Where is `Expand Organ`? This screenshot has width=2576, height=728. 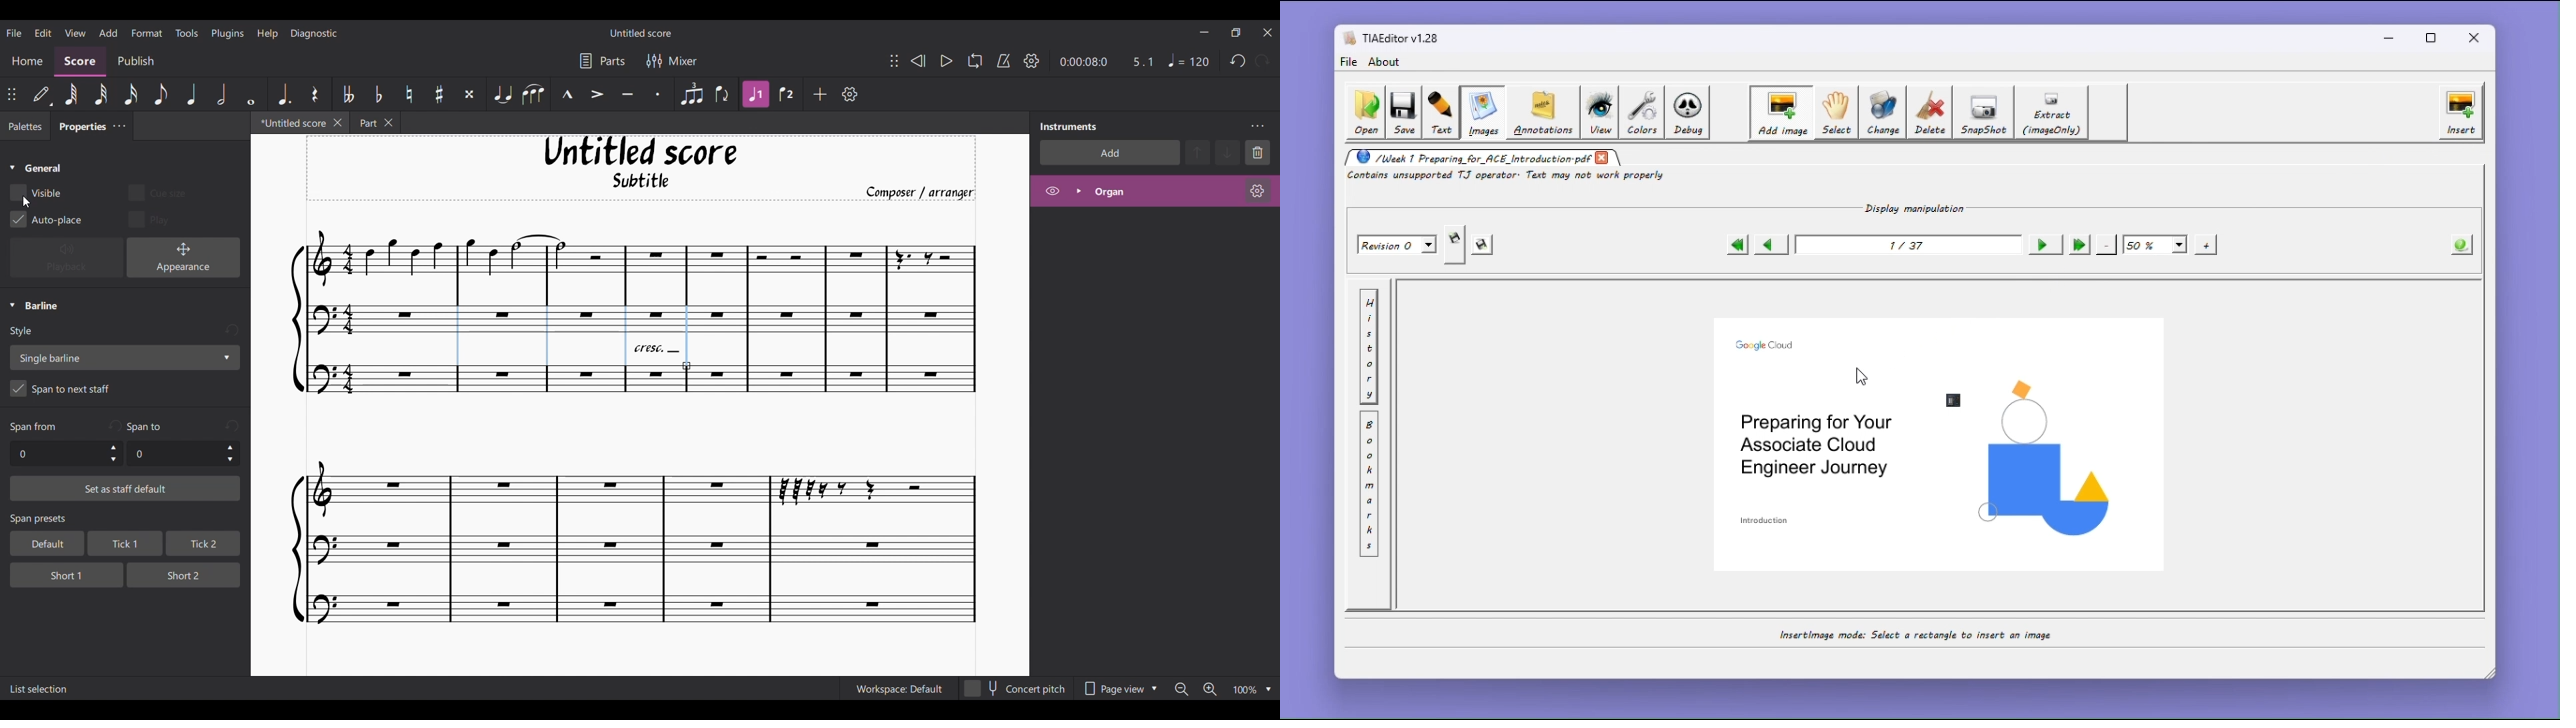 Expand Organ is located at coordinates (1078, 191).